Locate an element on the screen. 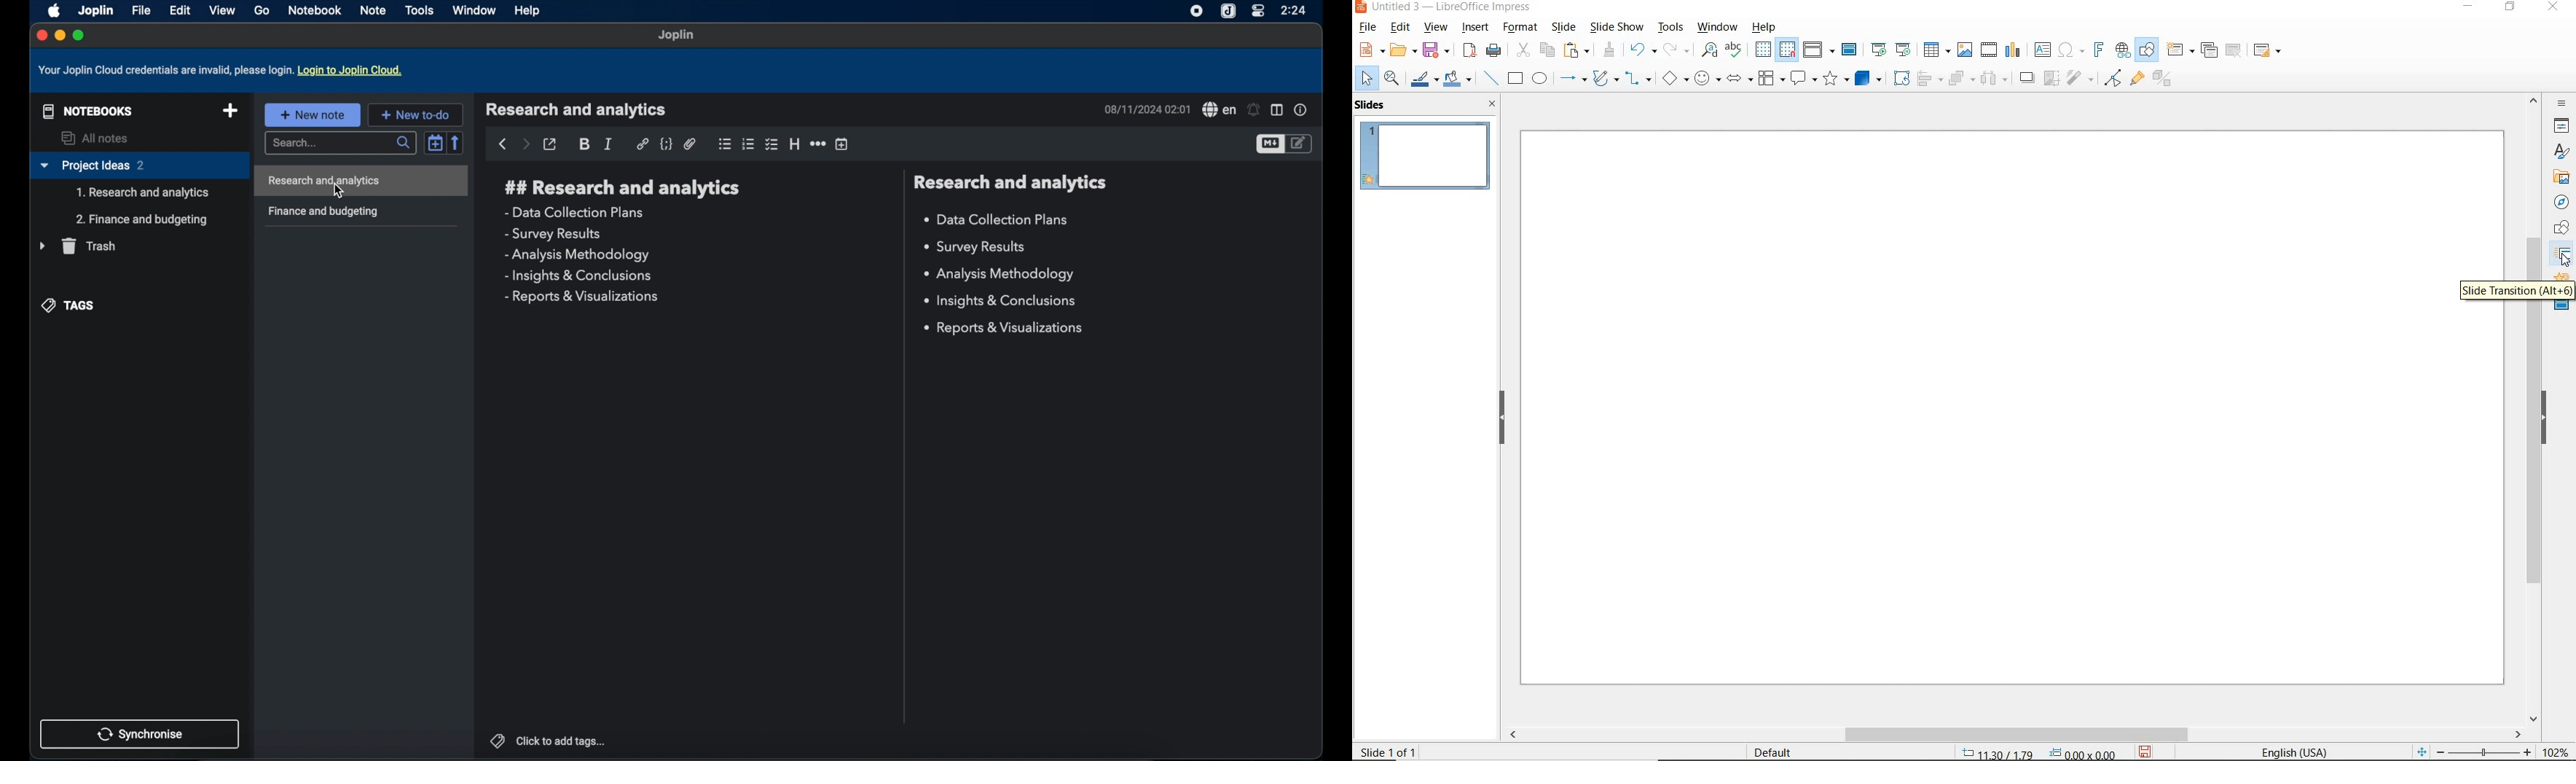 The image size is (2576, 784). toggle editor is located at coordinates (1269, 144).